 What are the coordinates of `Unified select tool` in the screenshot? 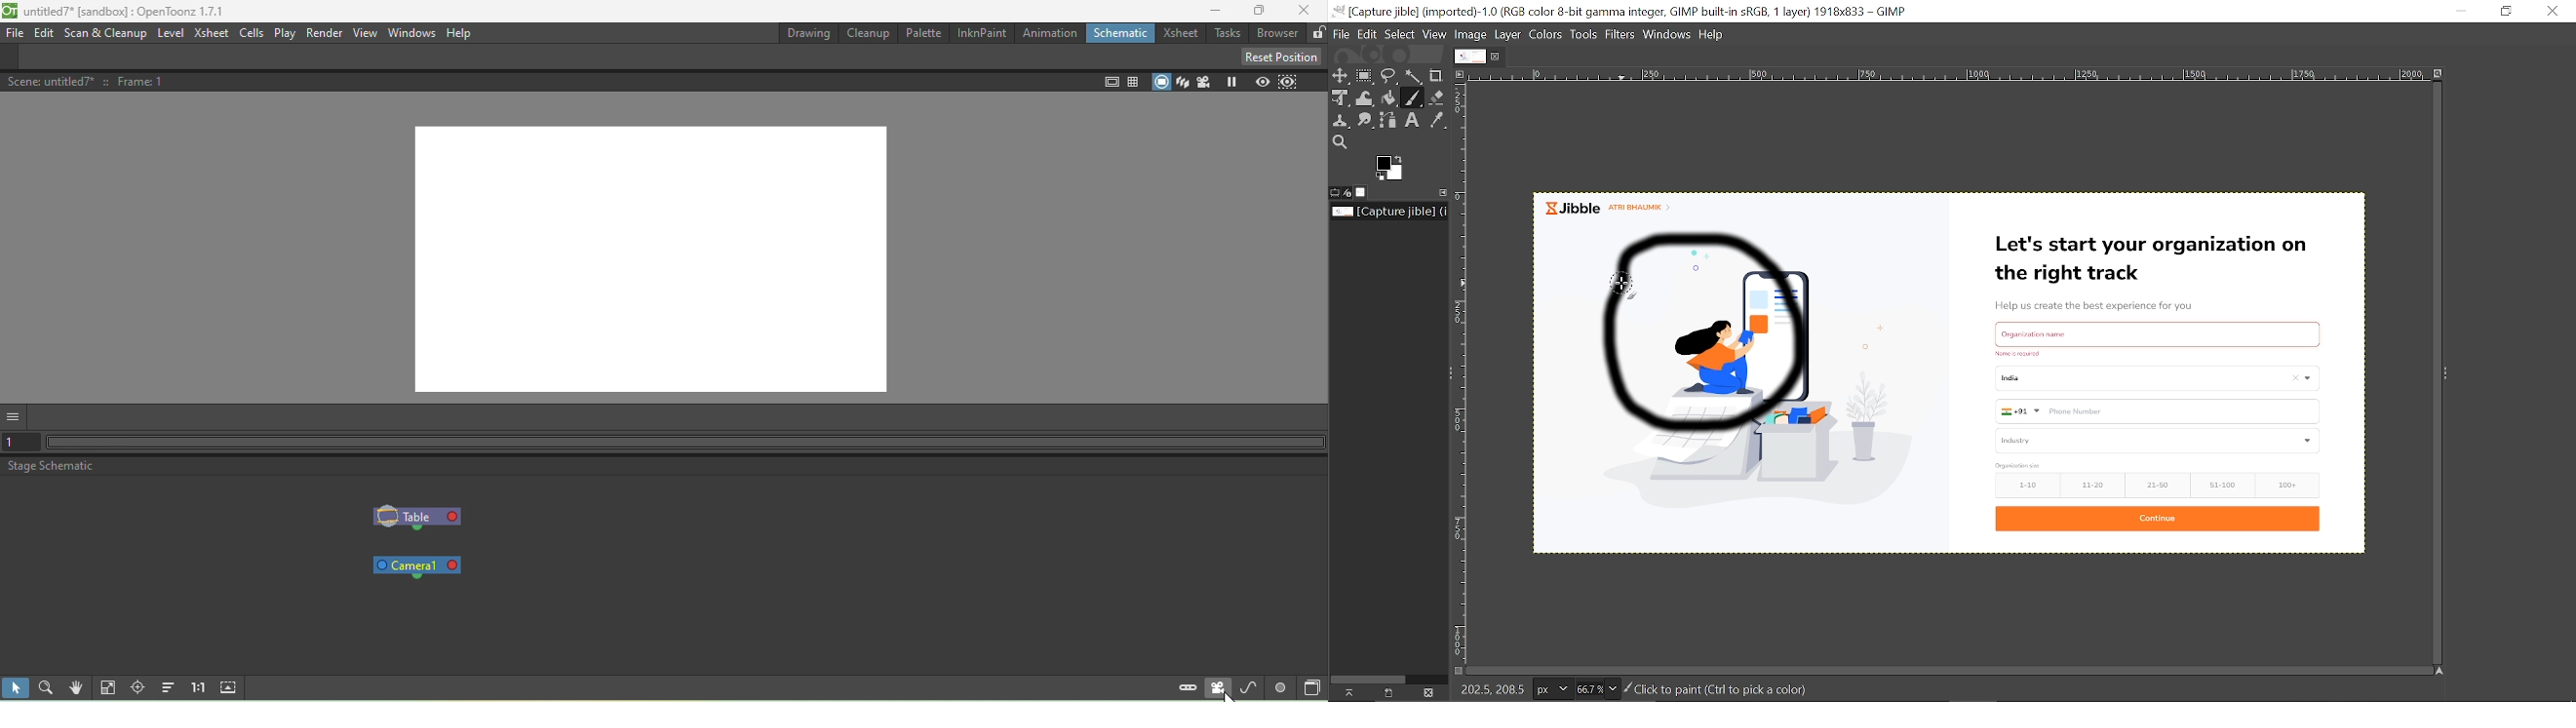 It's located at (1341, 98).